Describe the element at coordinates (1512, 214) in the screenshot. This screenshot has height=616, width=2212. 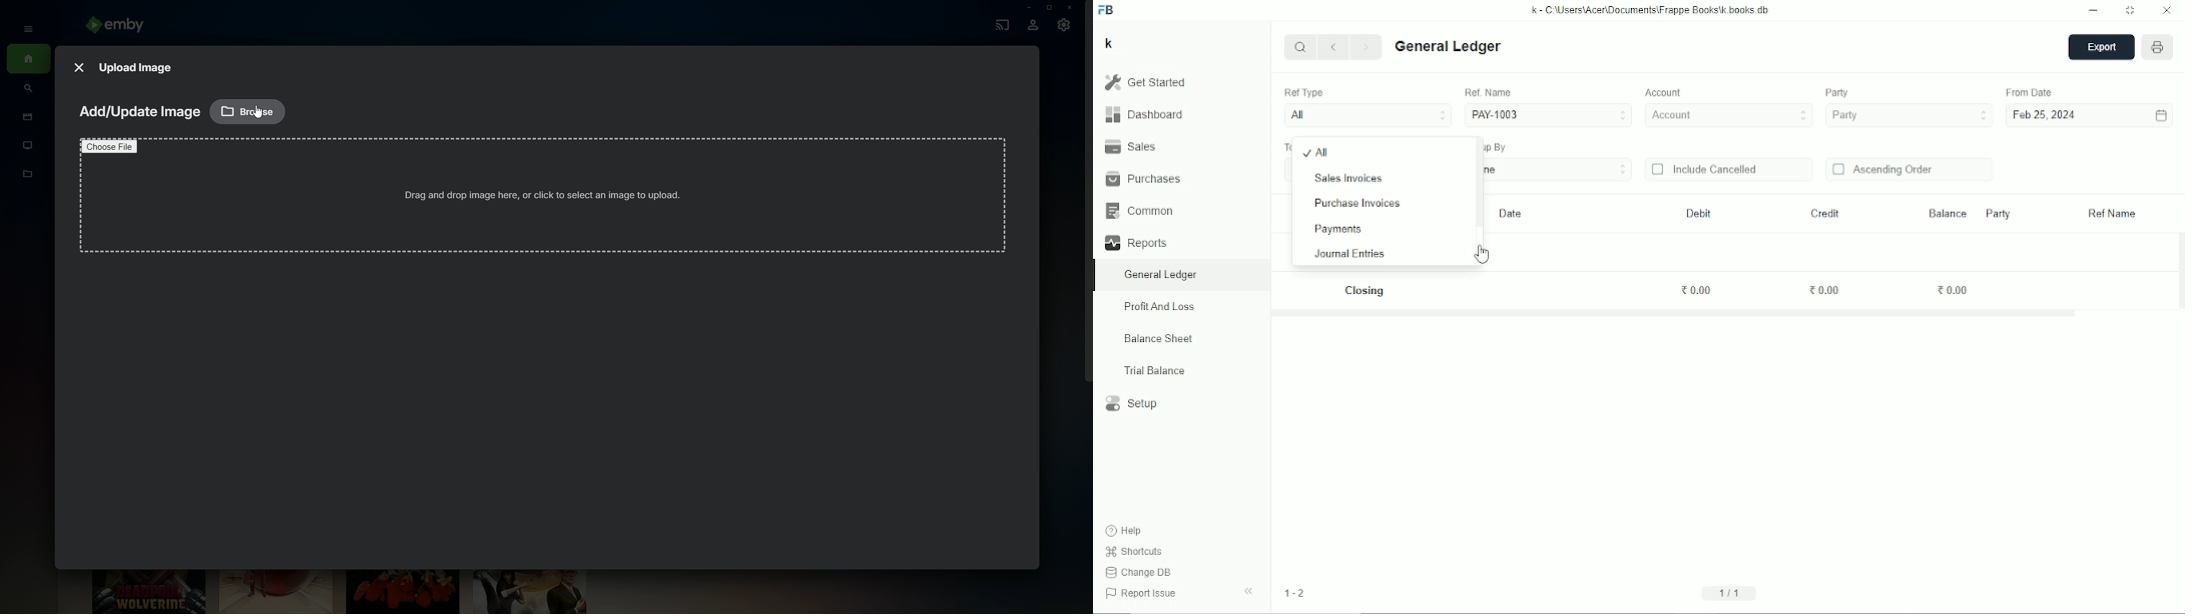
I see `Date` at that location.